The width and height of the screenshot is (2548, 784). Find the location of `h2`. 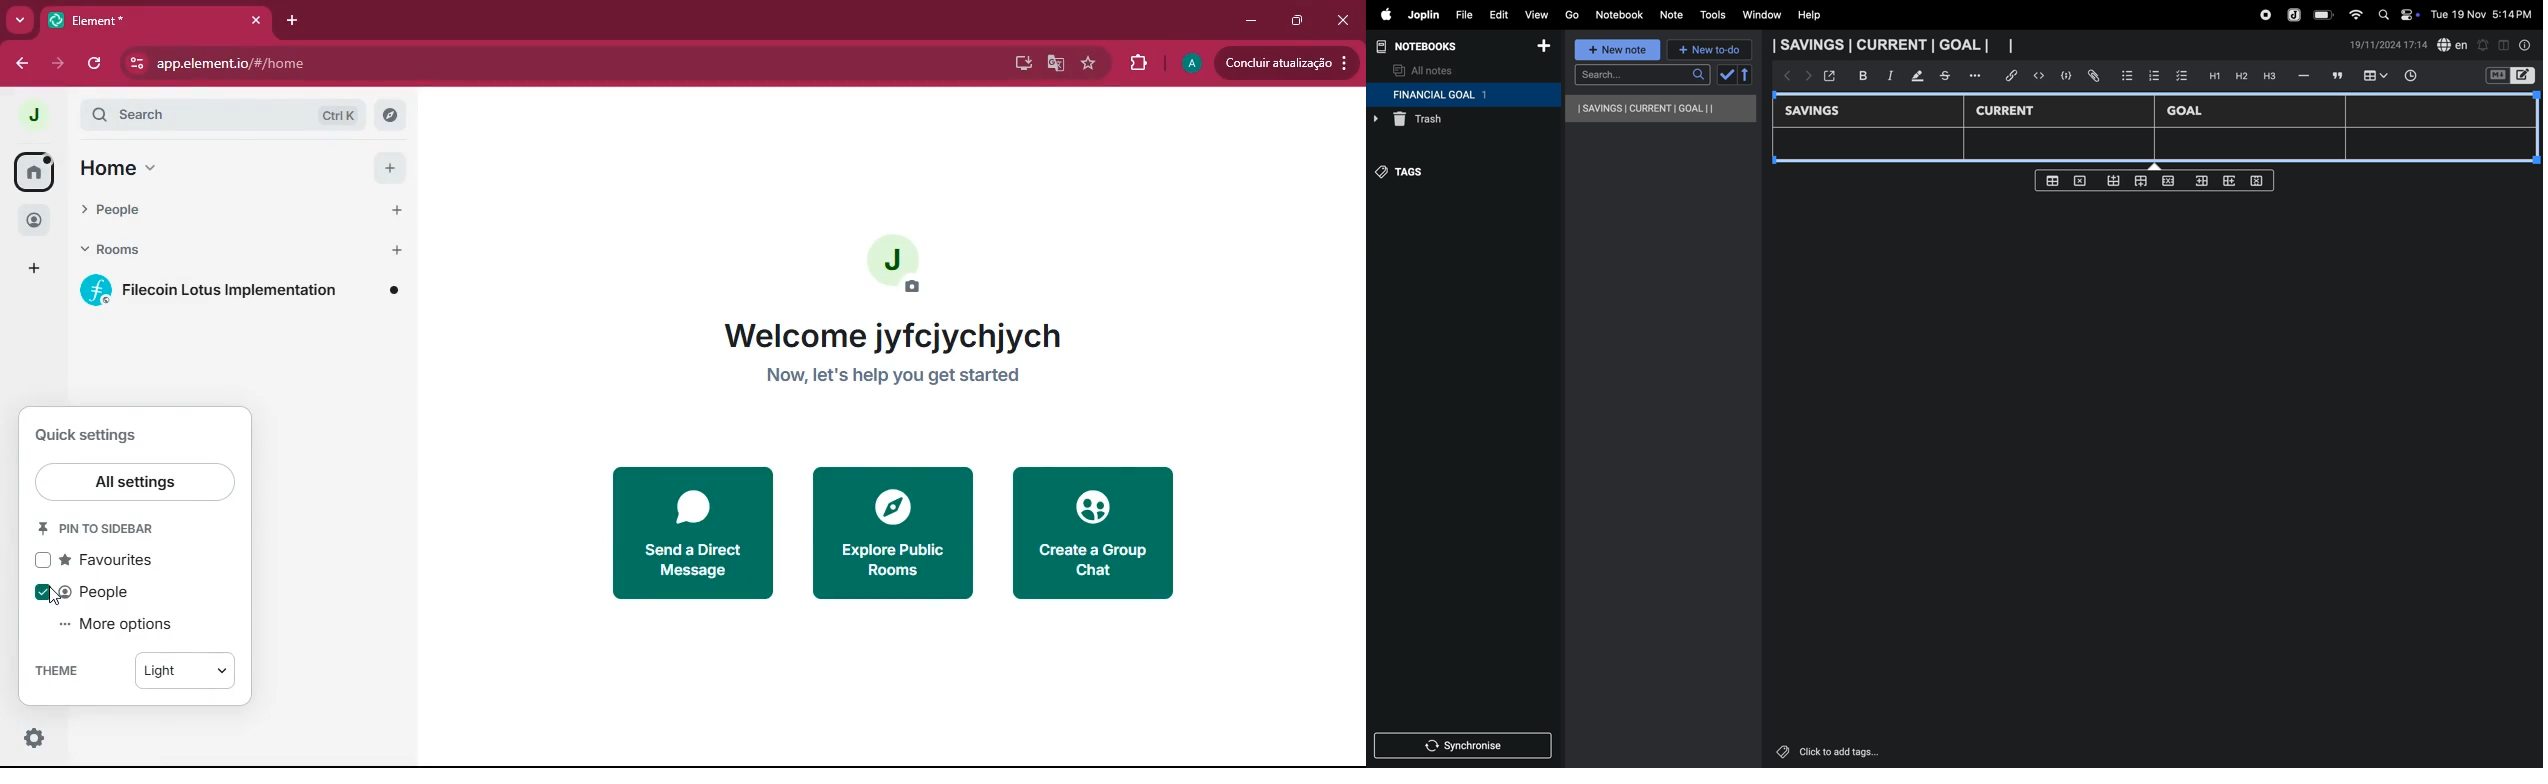

h2 is located at coordinates (2241, 76).